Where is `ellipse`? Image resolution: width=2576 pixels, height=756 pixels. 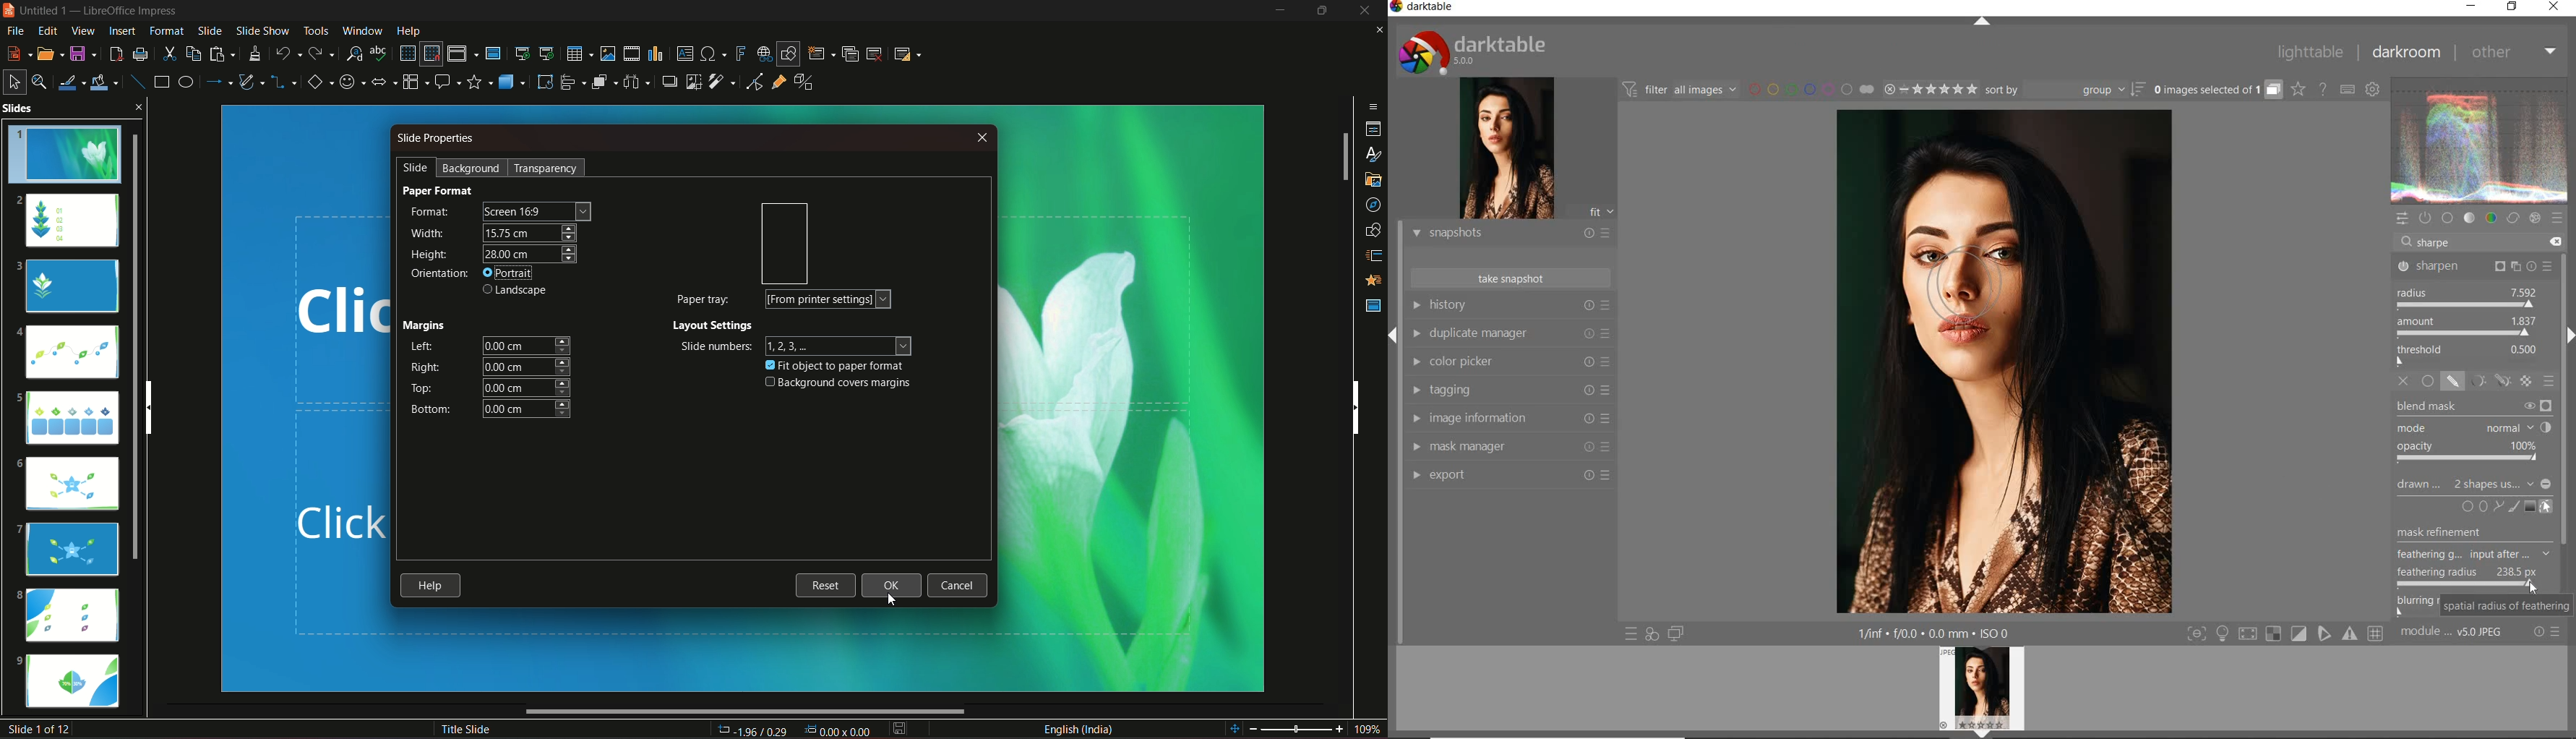
ellipse is located at coordinates (185, 82).